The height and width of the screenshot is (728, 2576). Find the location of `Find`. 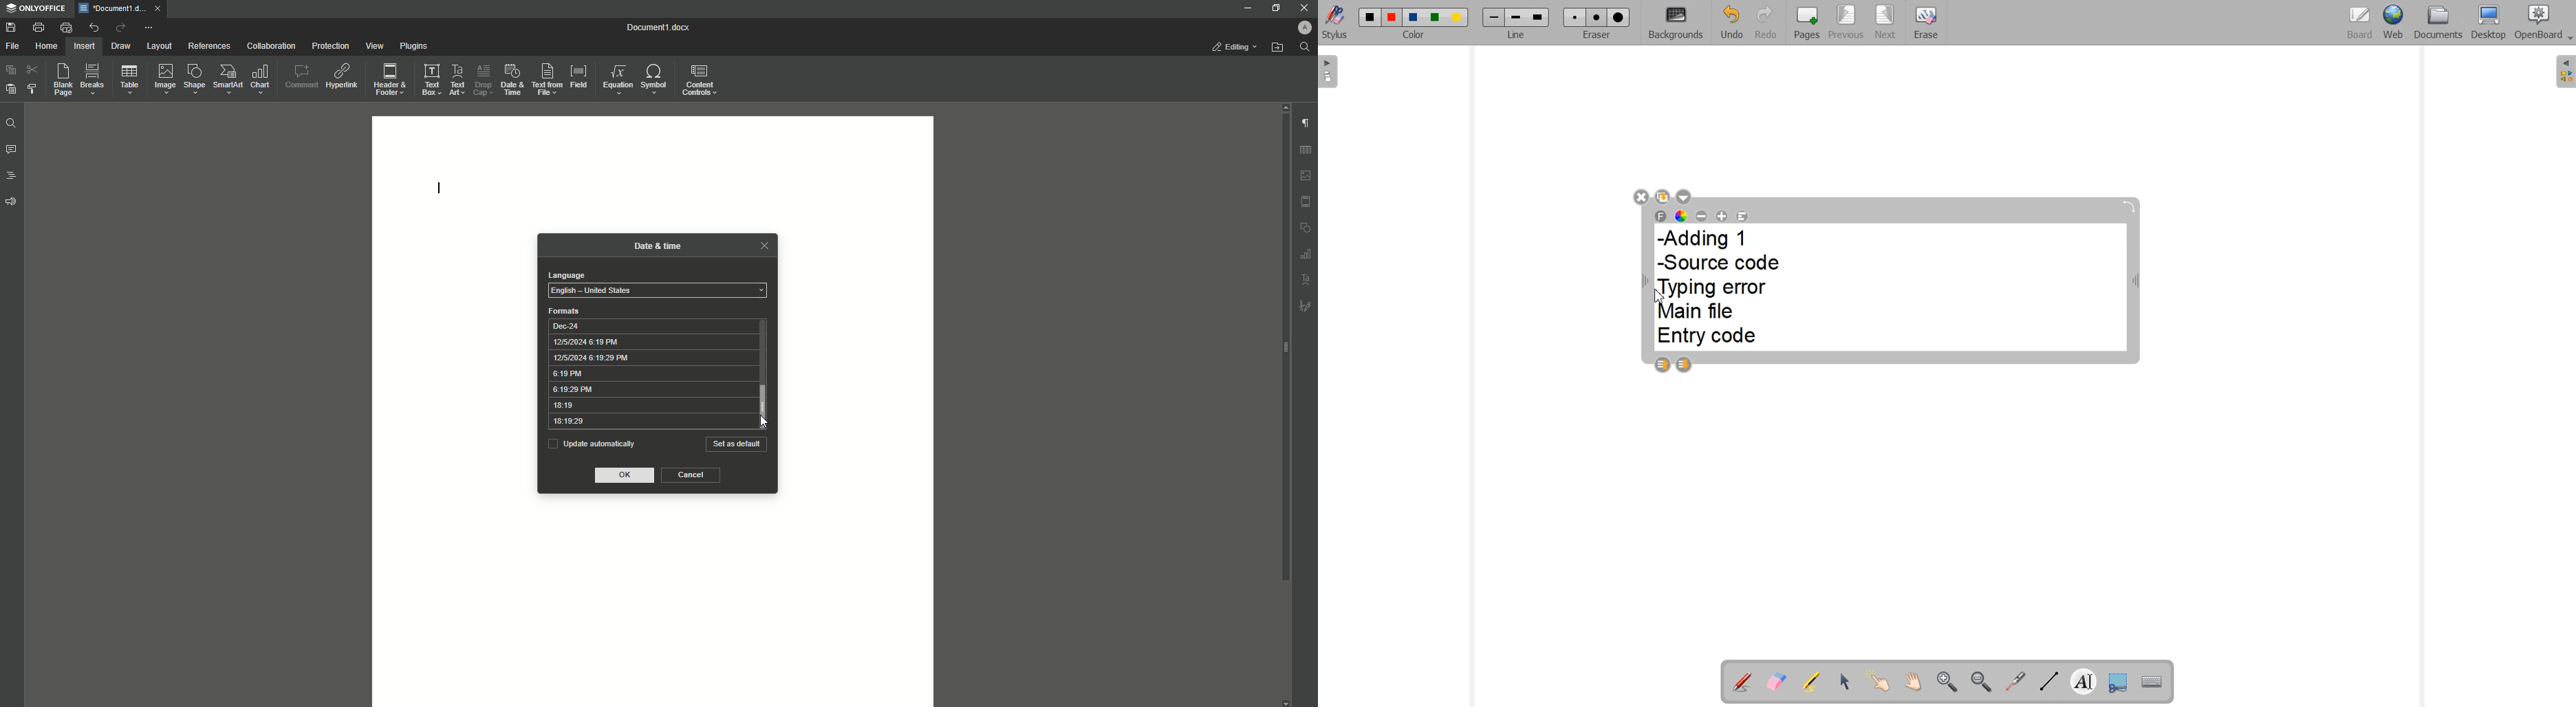

Find is located at coordinates (1304, 47).